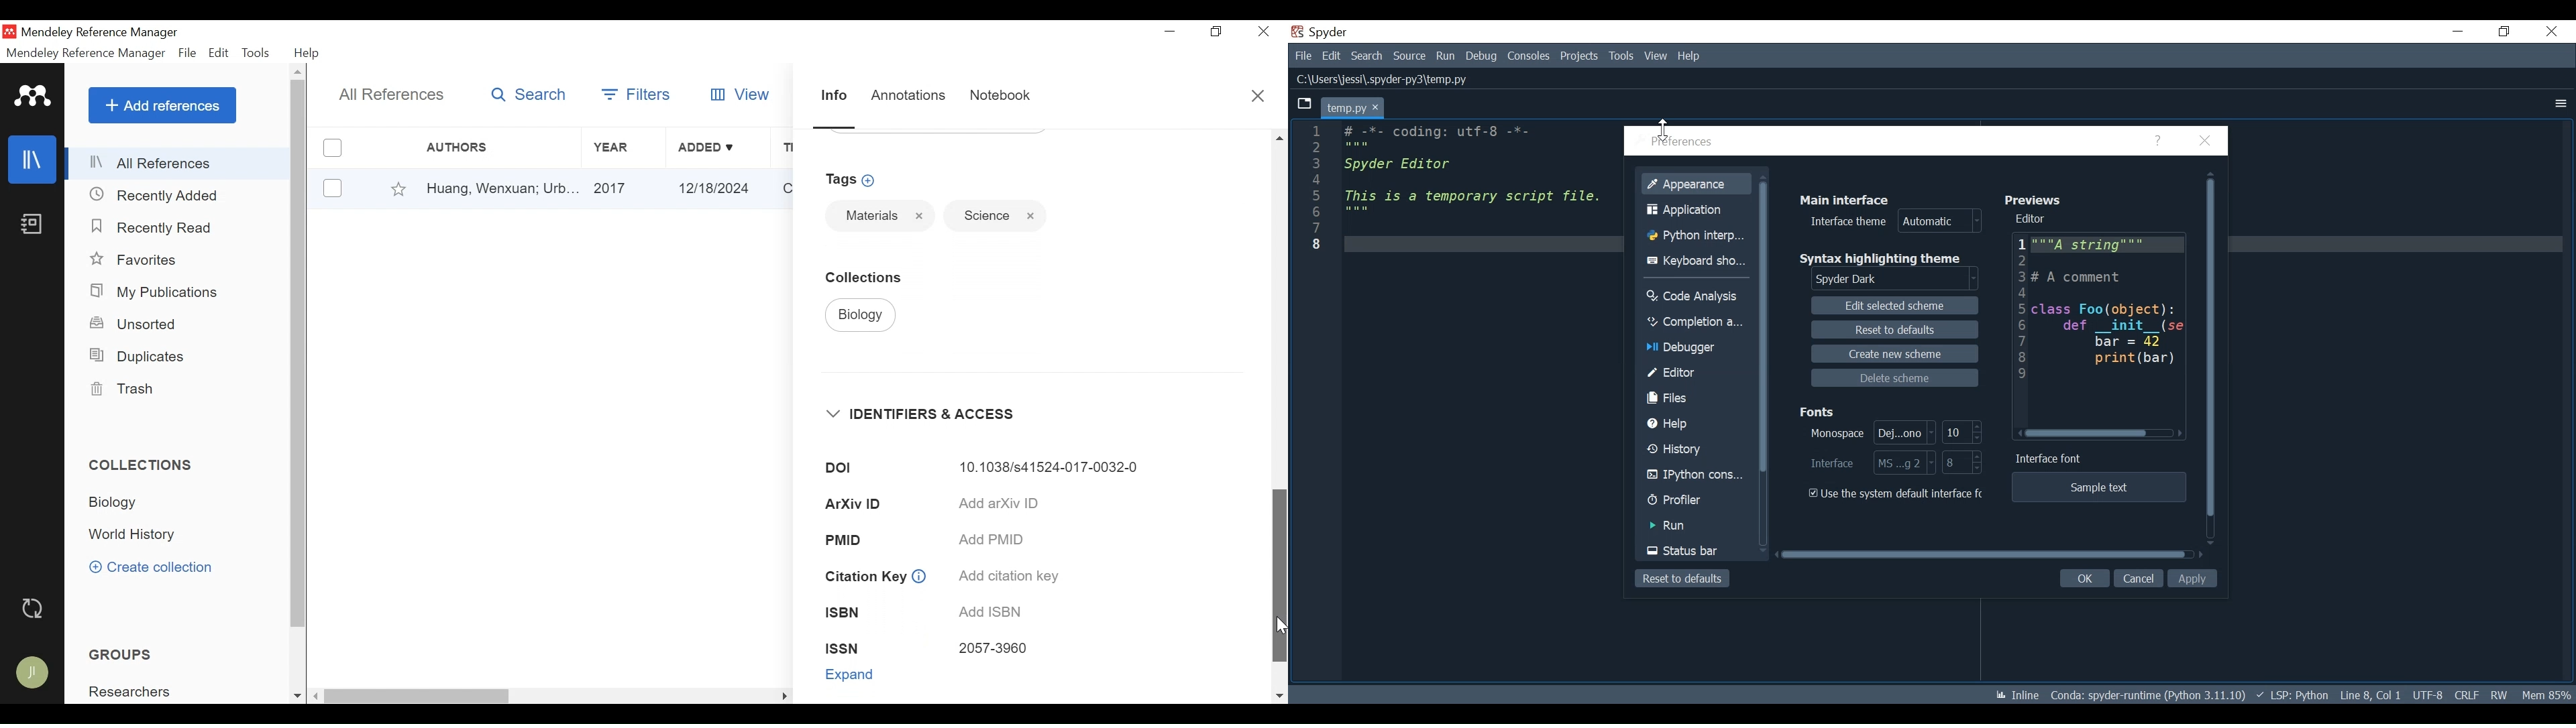 The height and width of the screenshot is (728, 2576). Describe the element at coordinates (1263, 31) in the screenshot. I see `Close` at that location.